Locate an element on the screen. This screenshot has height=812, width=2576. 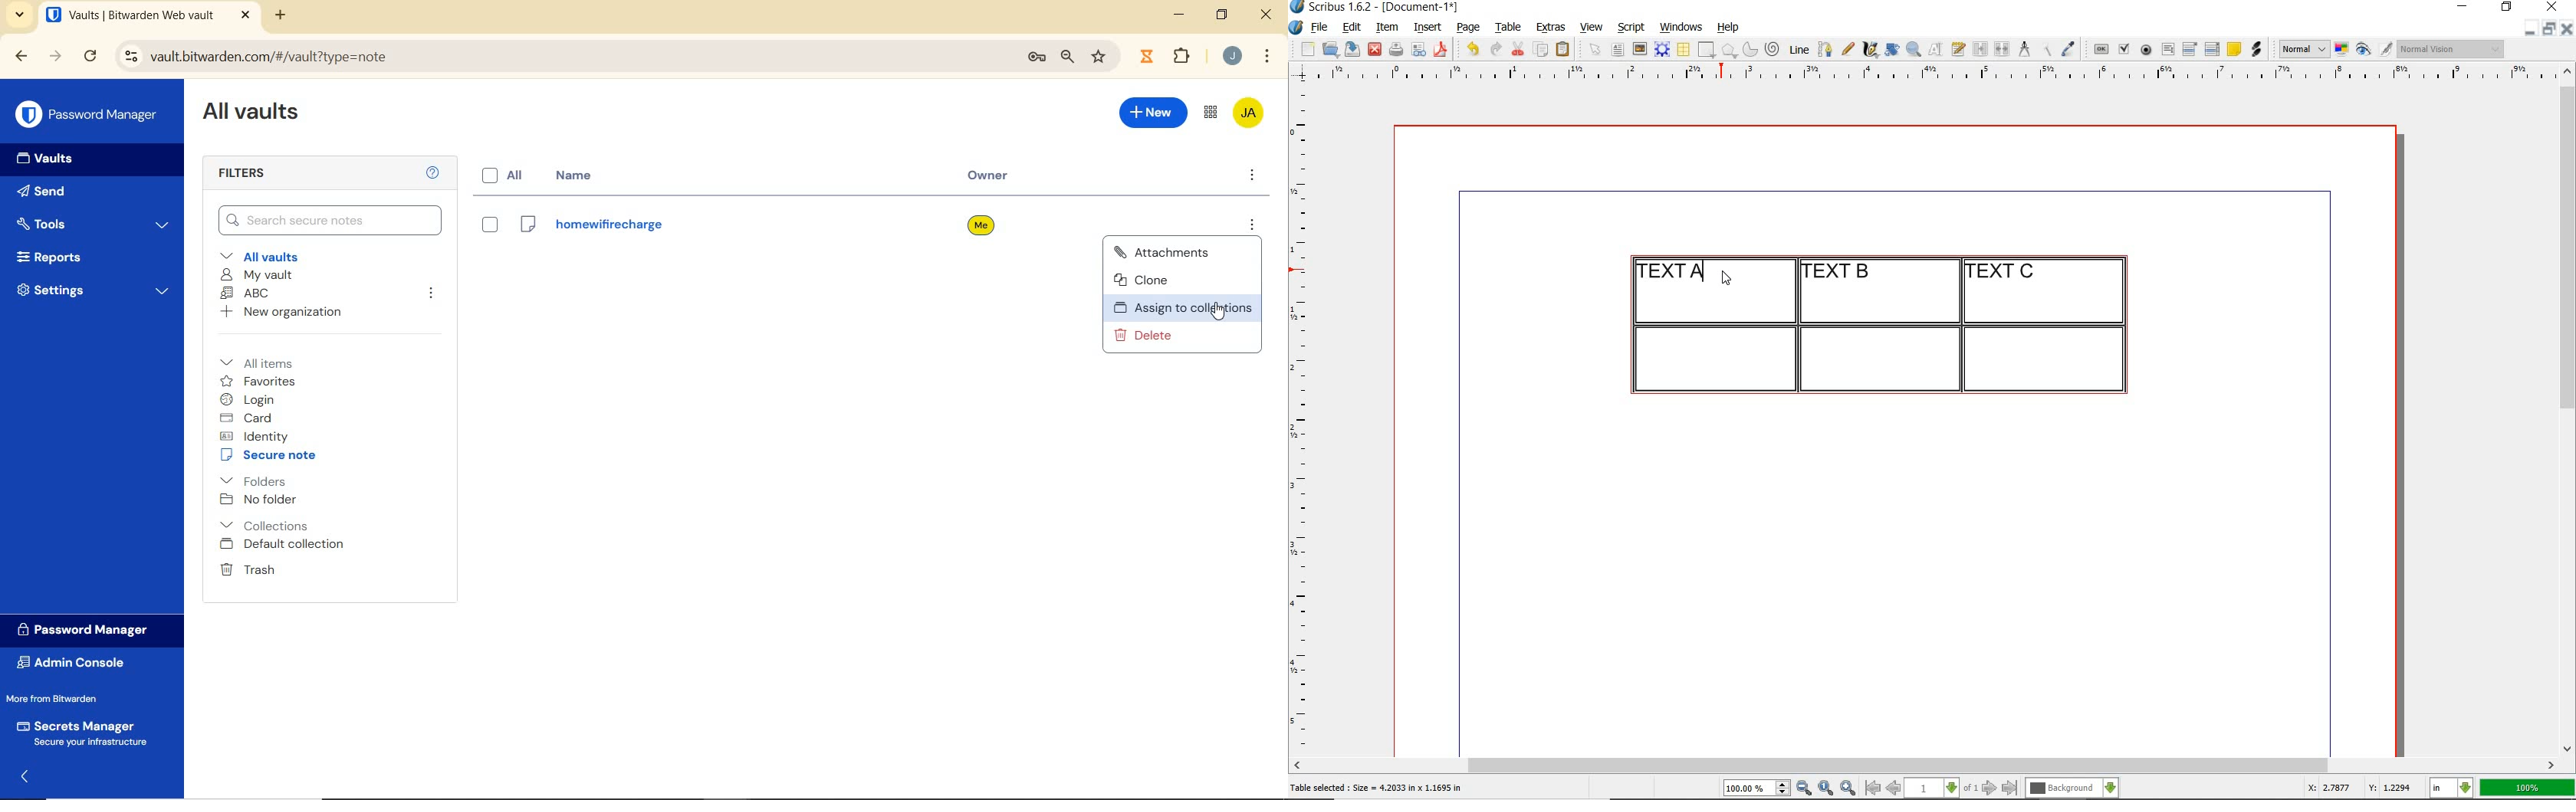
spiral is located at coordinates (1773, 49).